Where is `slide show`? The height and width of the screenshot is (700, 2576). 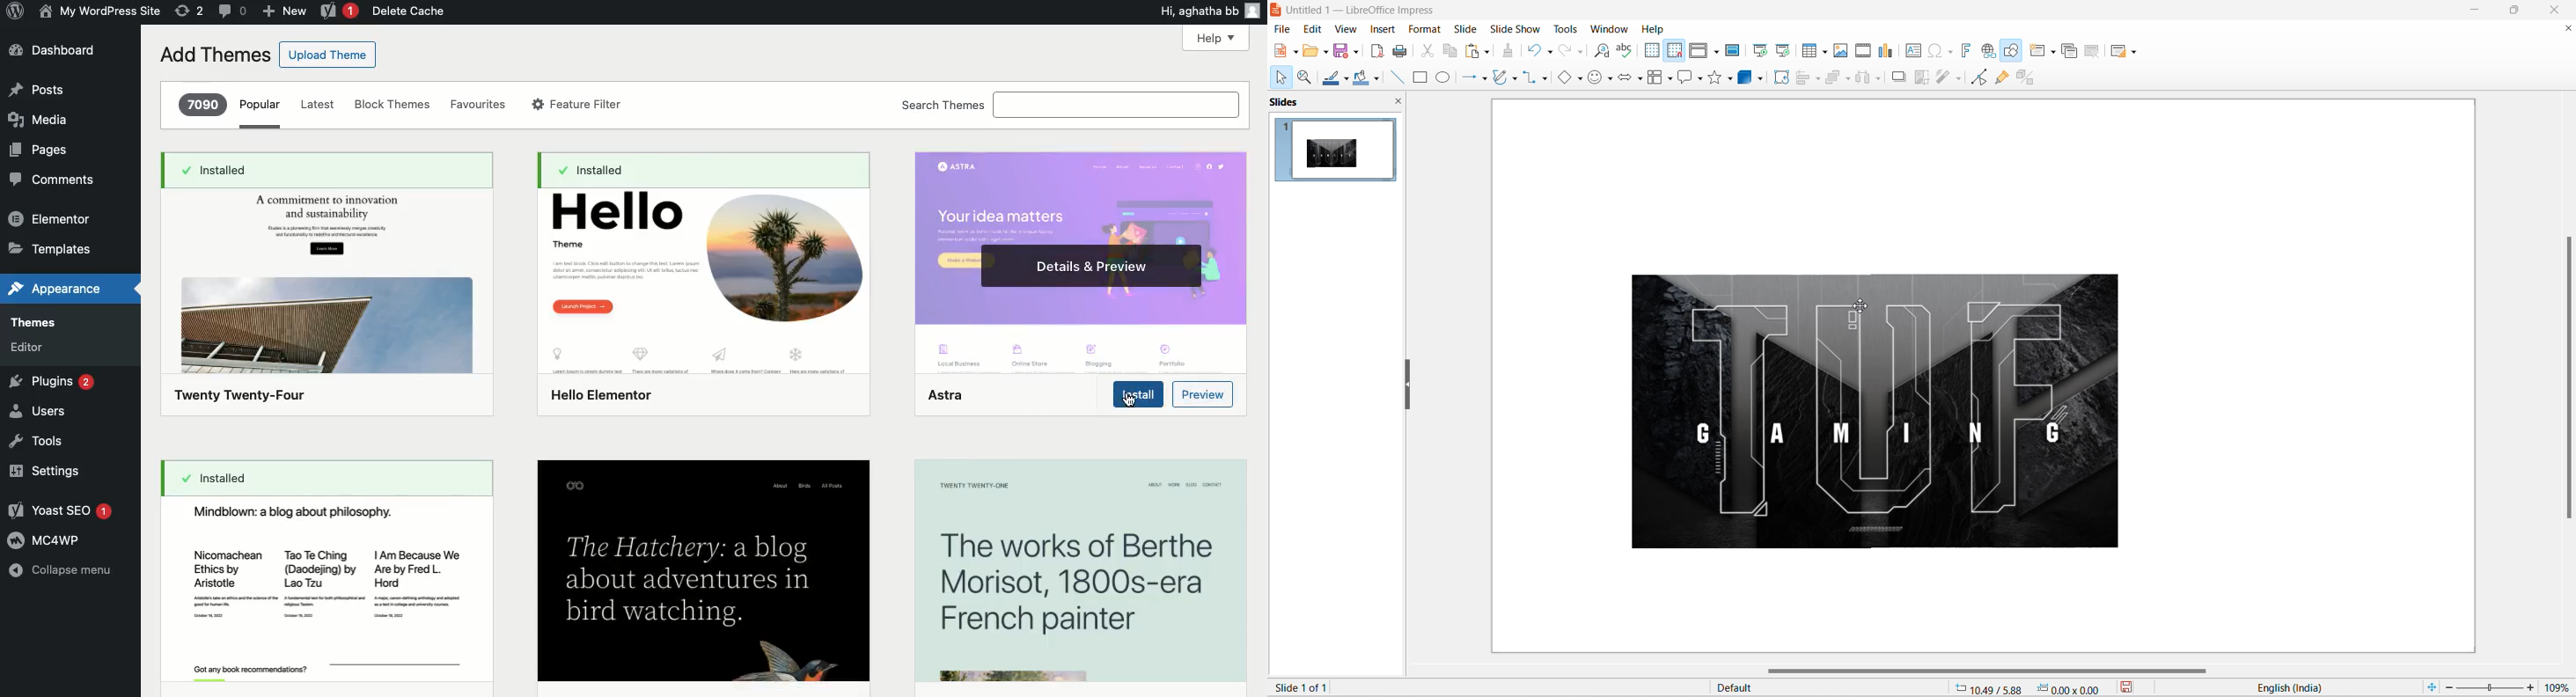
slide show is located at coordinates (1518, 27).